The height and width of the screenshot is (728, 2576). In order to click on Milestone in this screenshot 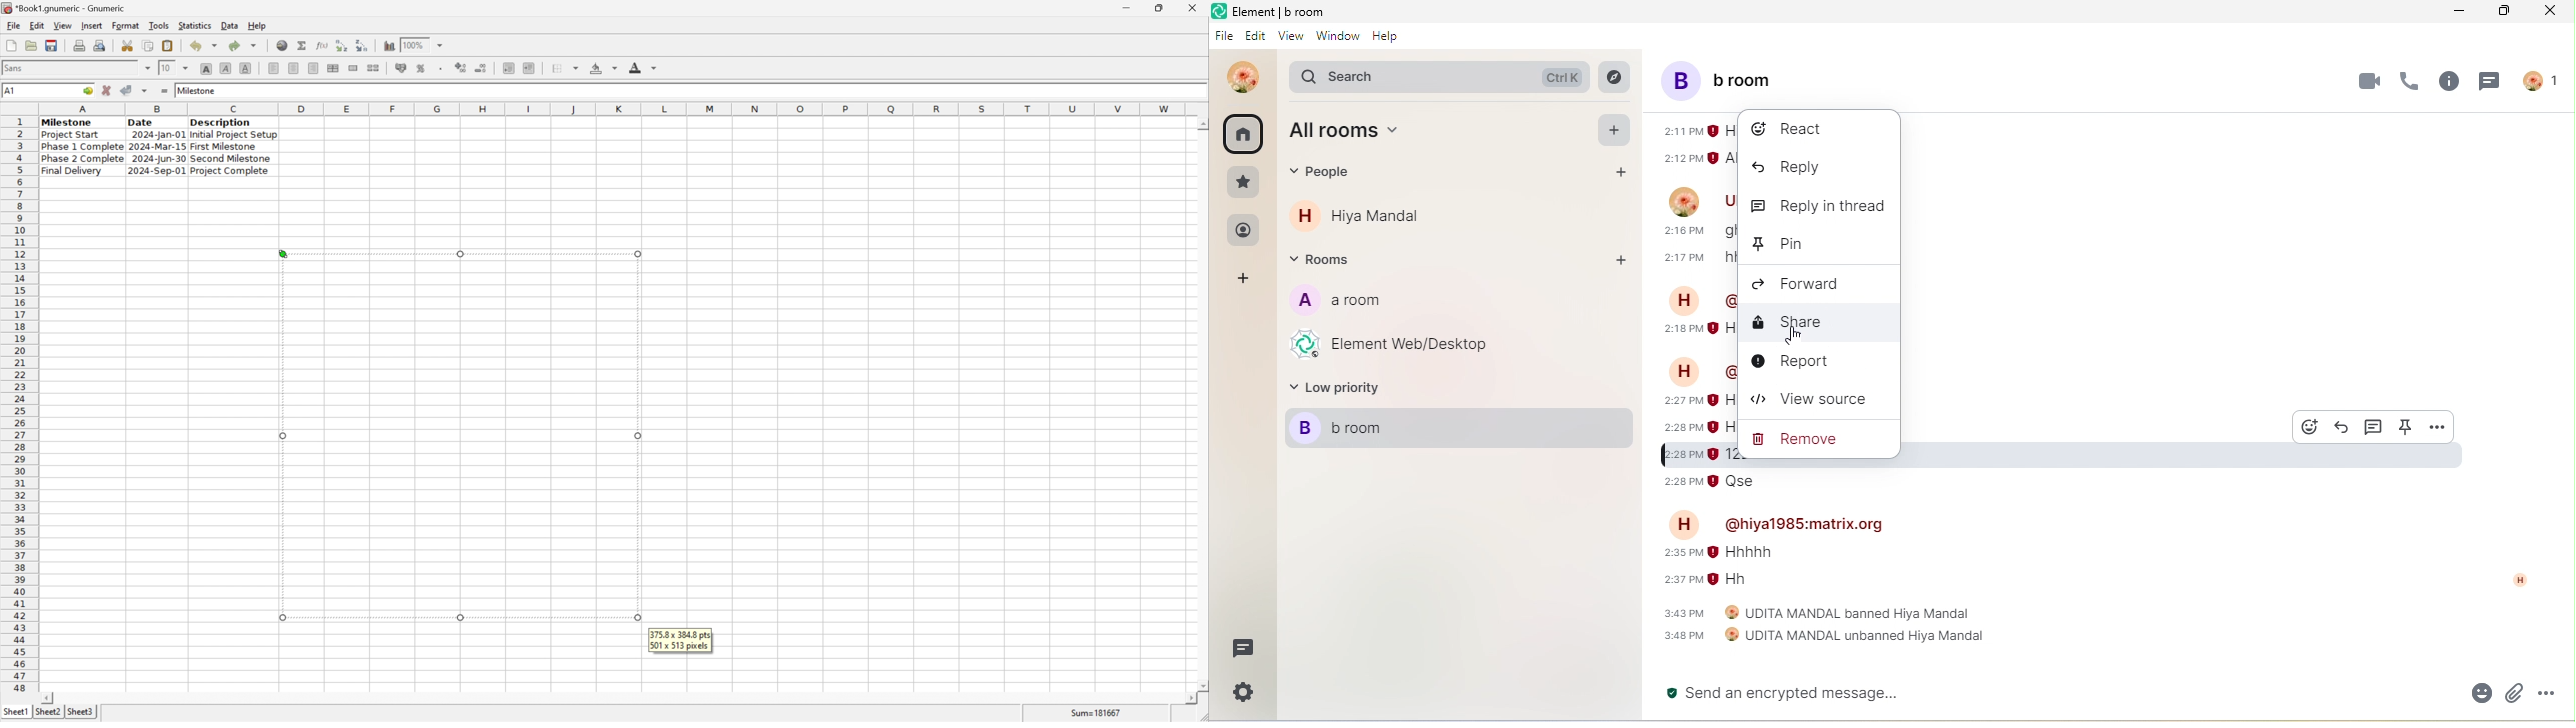, I will do `click(198, 89)`.